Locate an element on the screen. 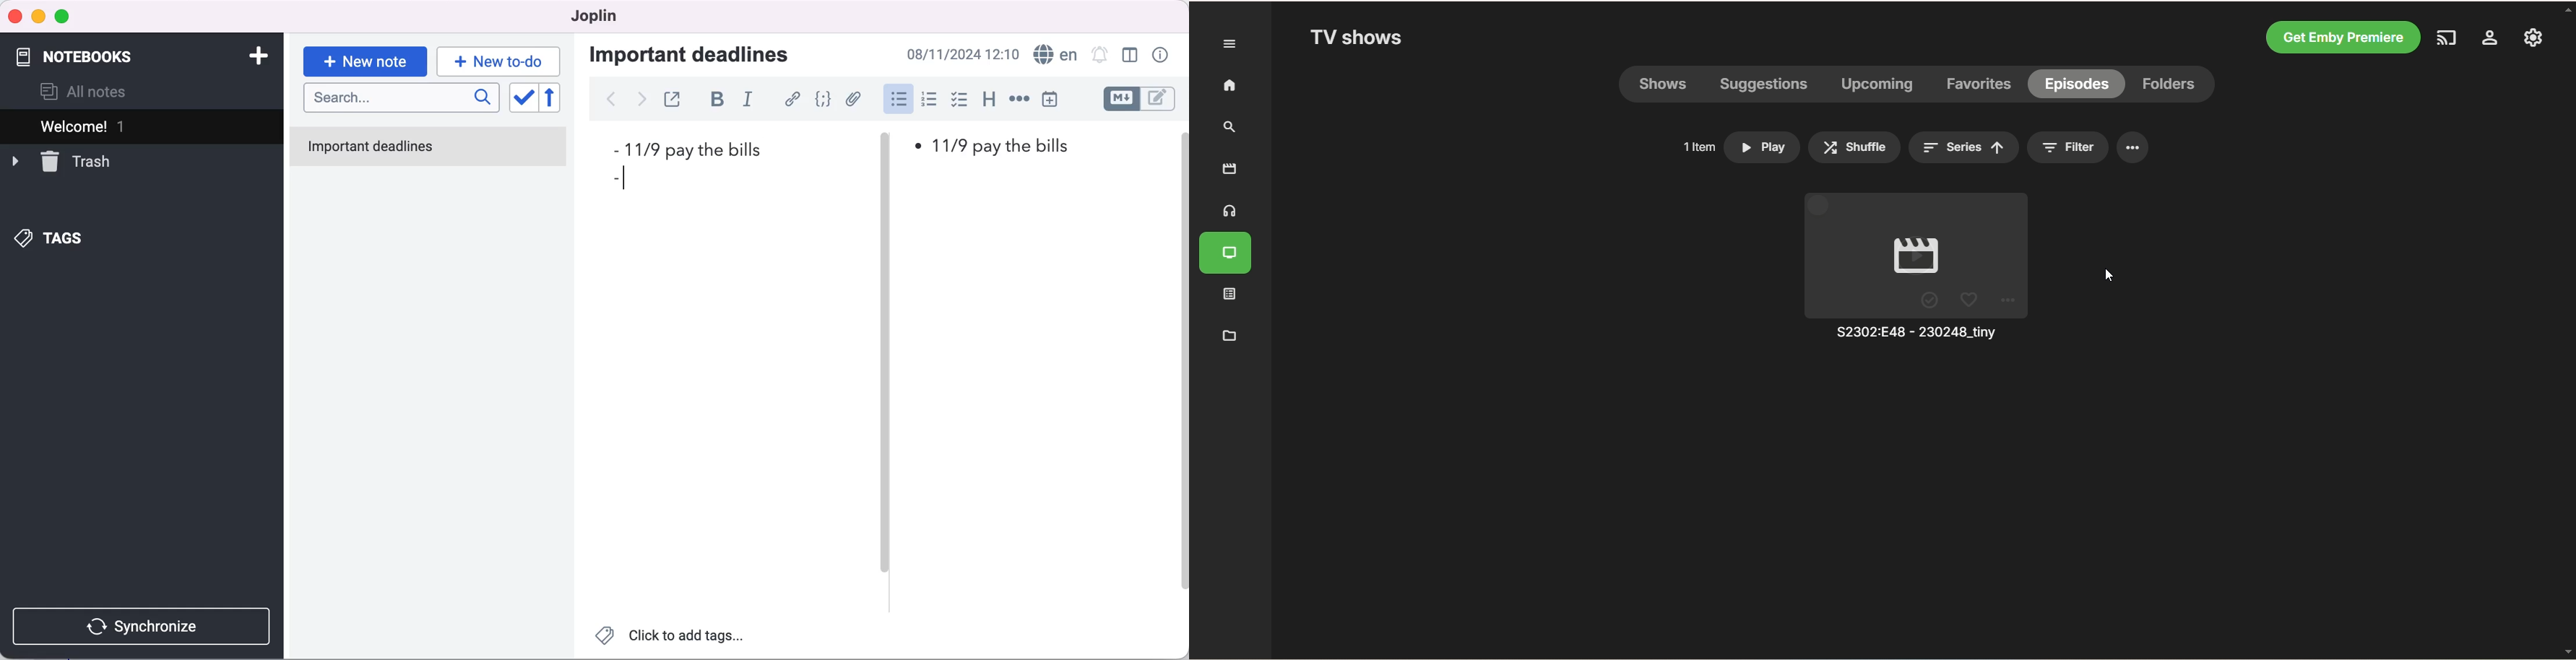 Image resolution: width=2576 pixels, height=672 pixels. reverse sort order is located at coordinates (557, 101).